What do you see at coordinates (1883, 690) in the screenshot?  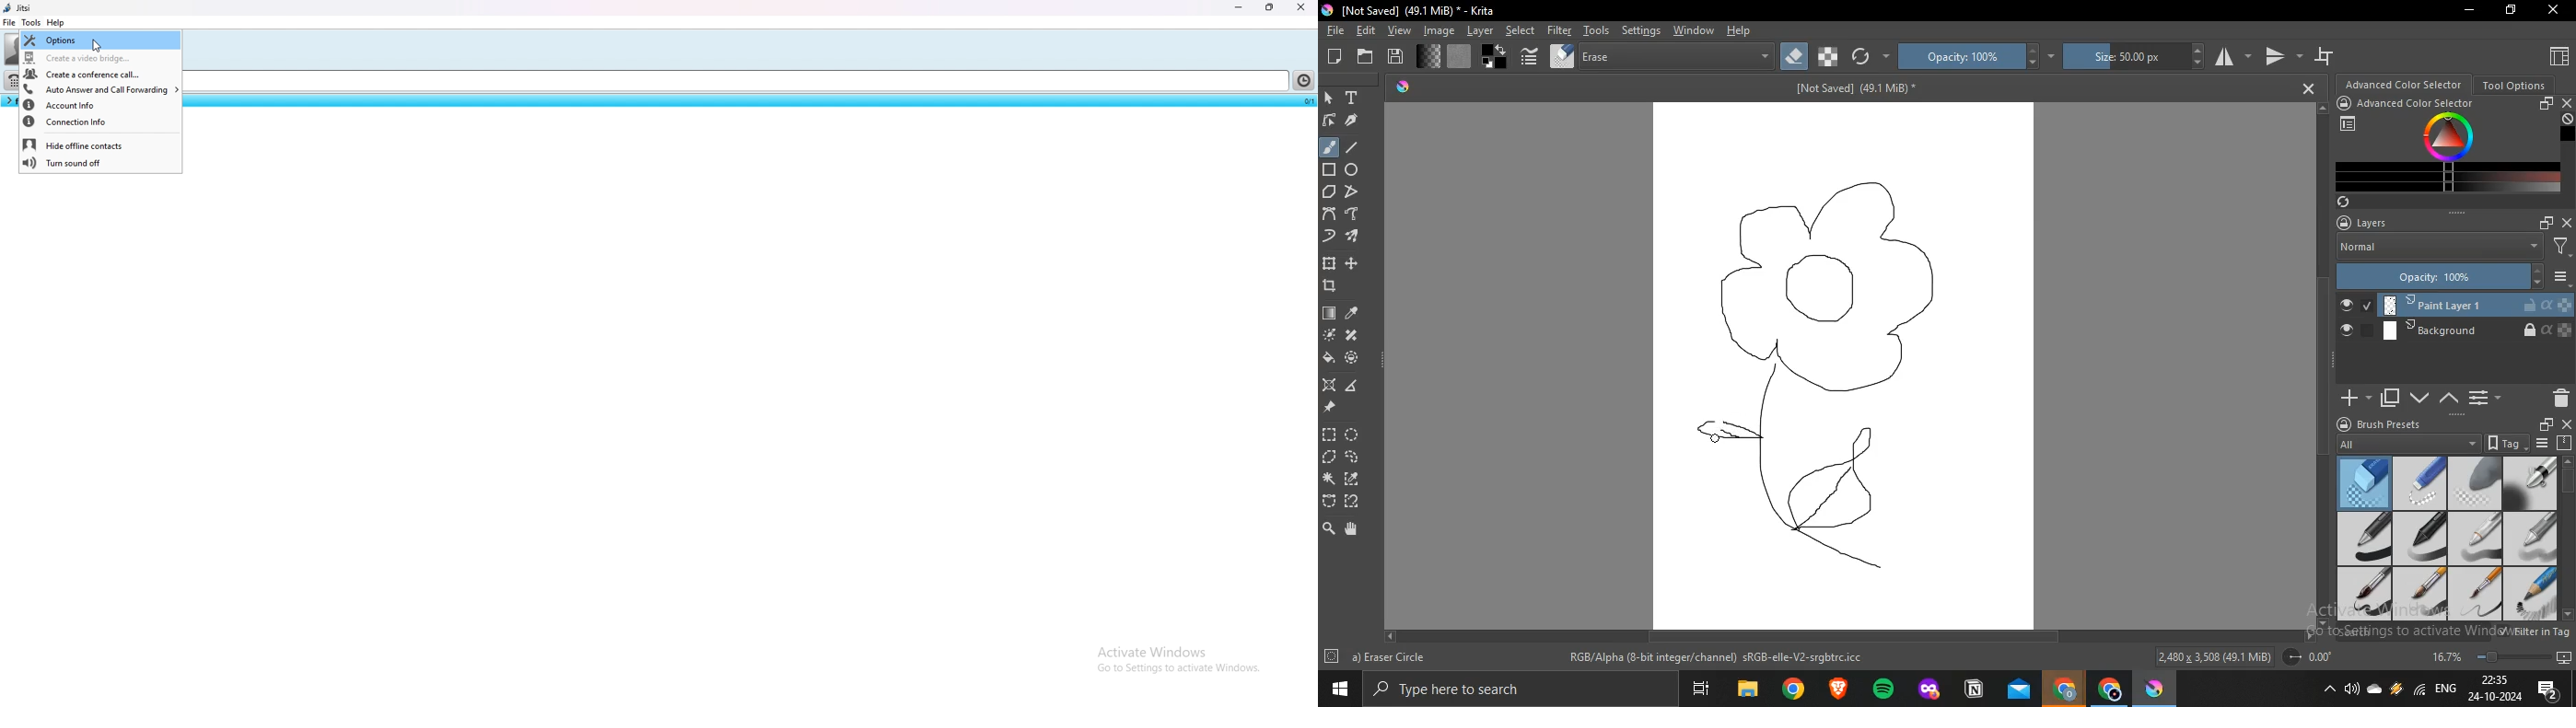 I see `Application` at bounding box center [1883, 690].